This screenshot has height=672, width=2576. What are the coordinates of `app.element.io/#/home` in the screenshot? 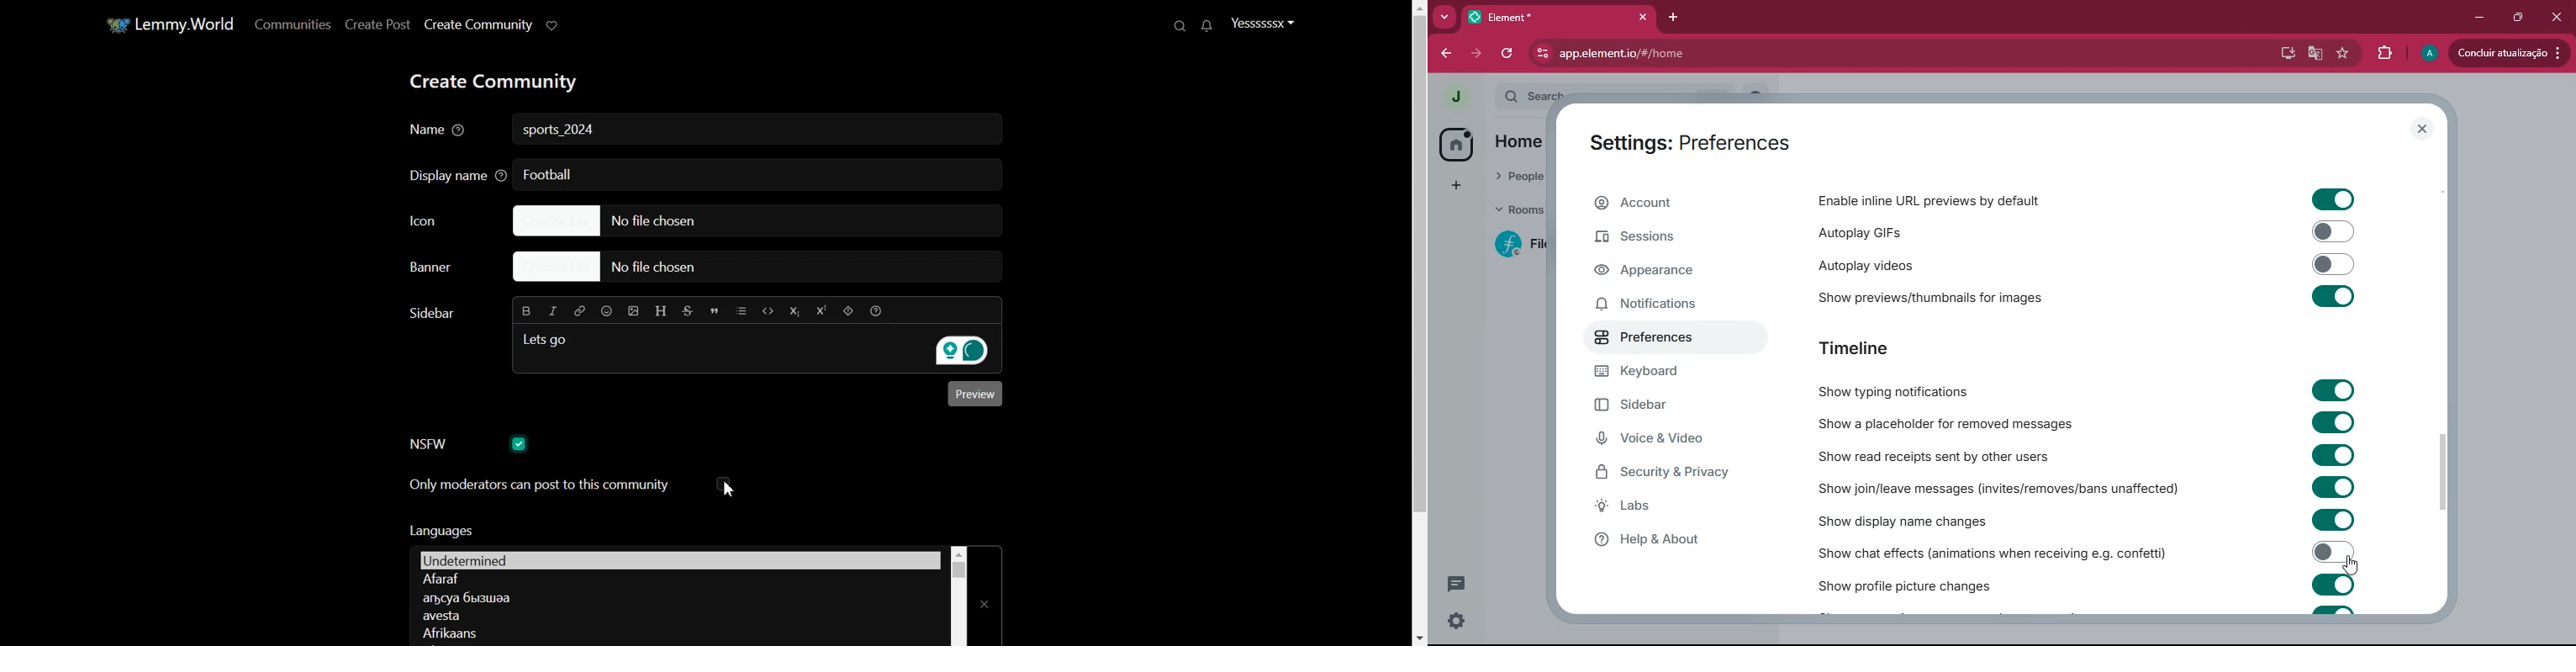 It's located at (1715, 52).